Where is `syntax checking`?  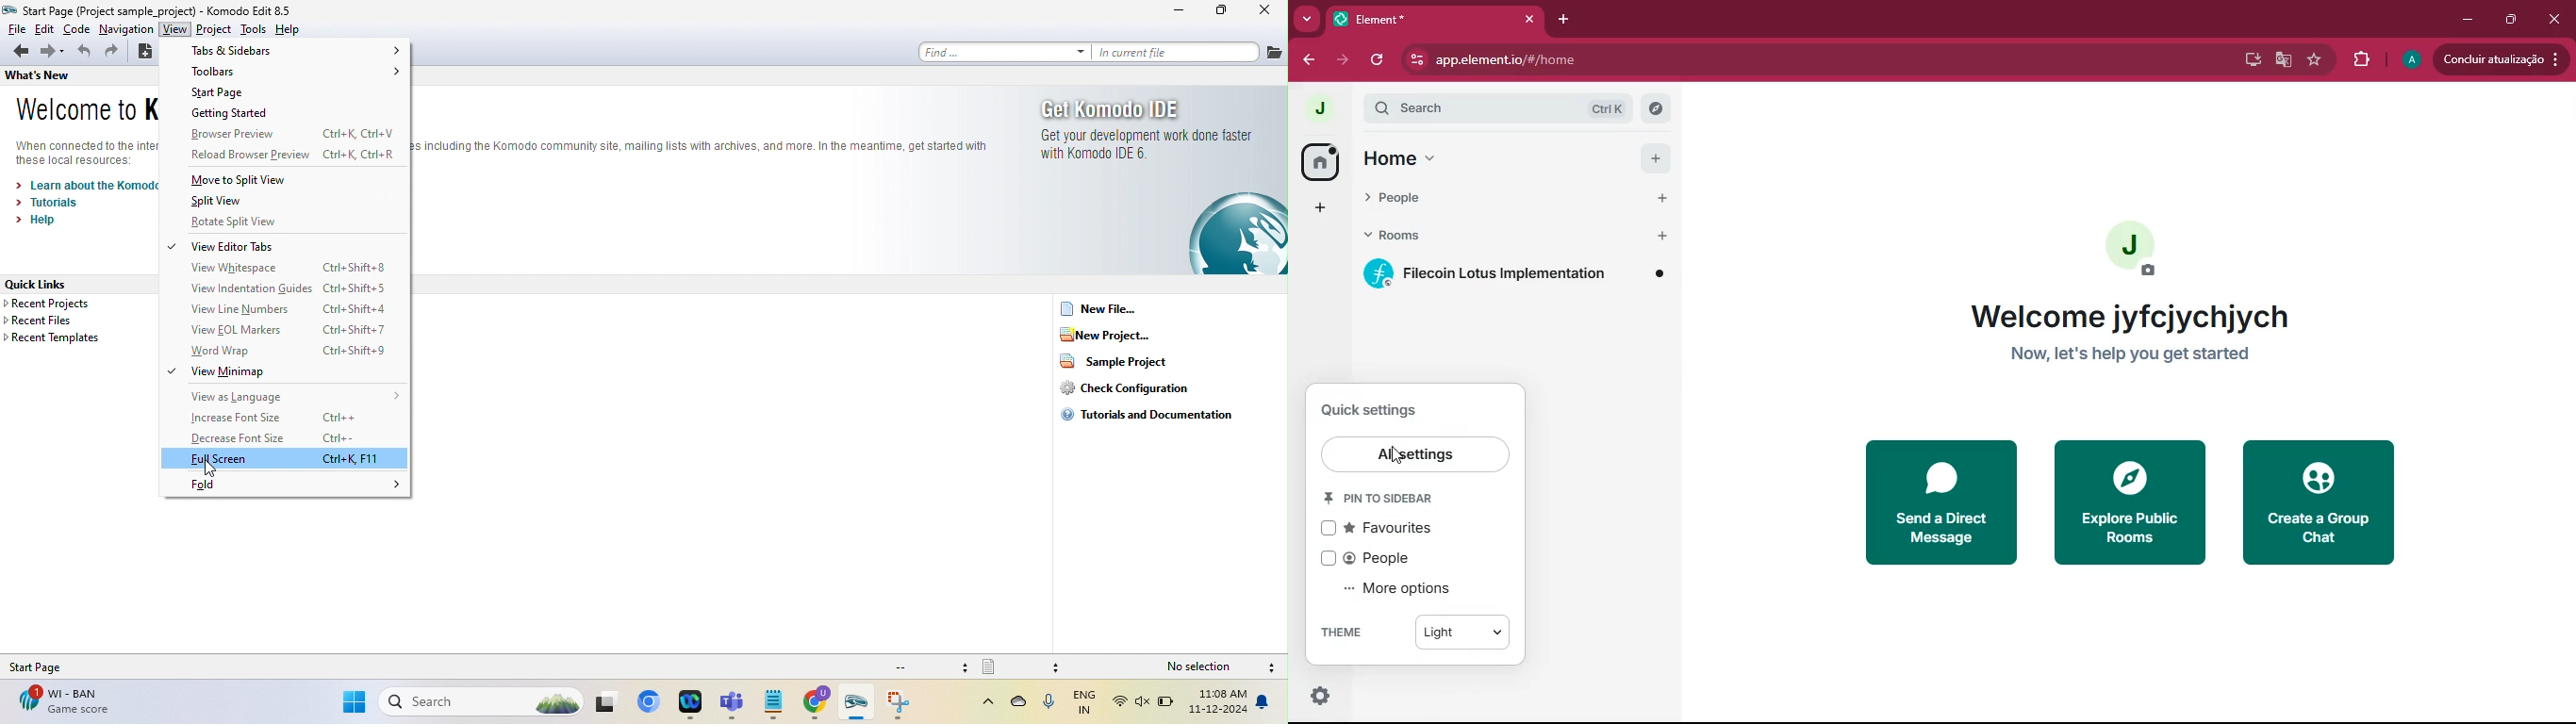 syntax checking is located at coordinates (1272, 668).